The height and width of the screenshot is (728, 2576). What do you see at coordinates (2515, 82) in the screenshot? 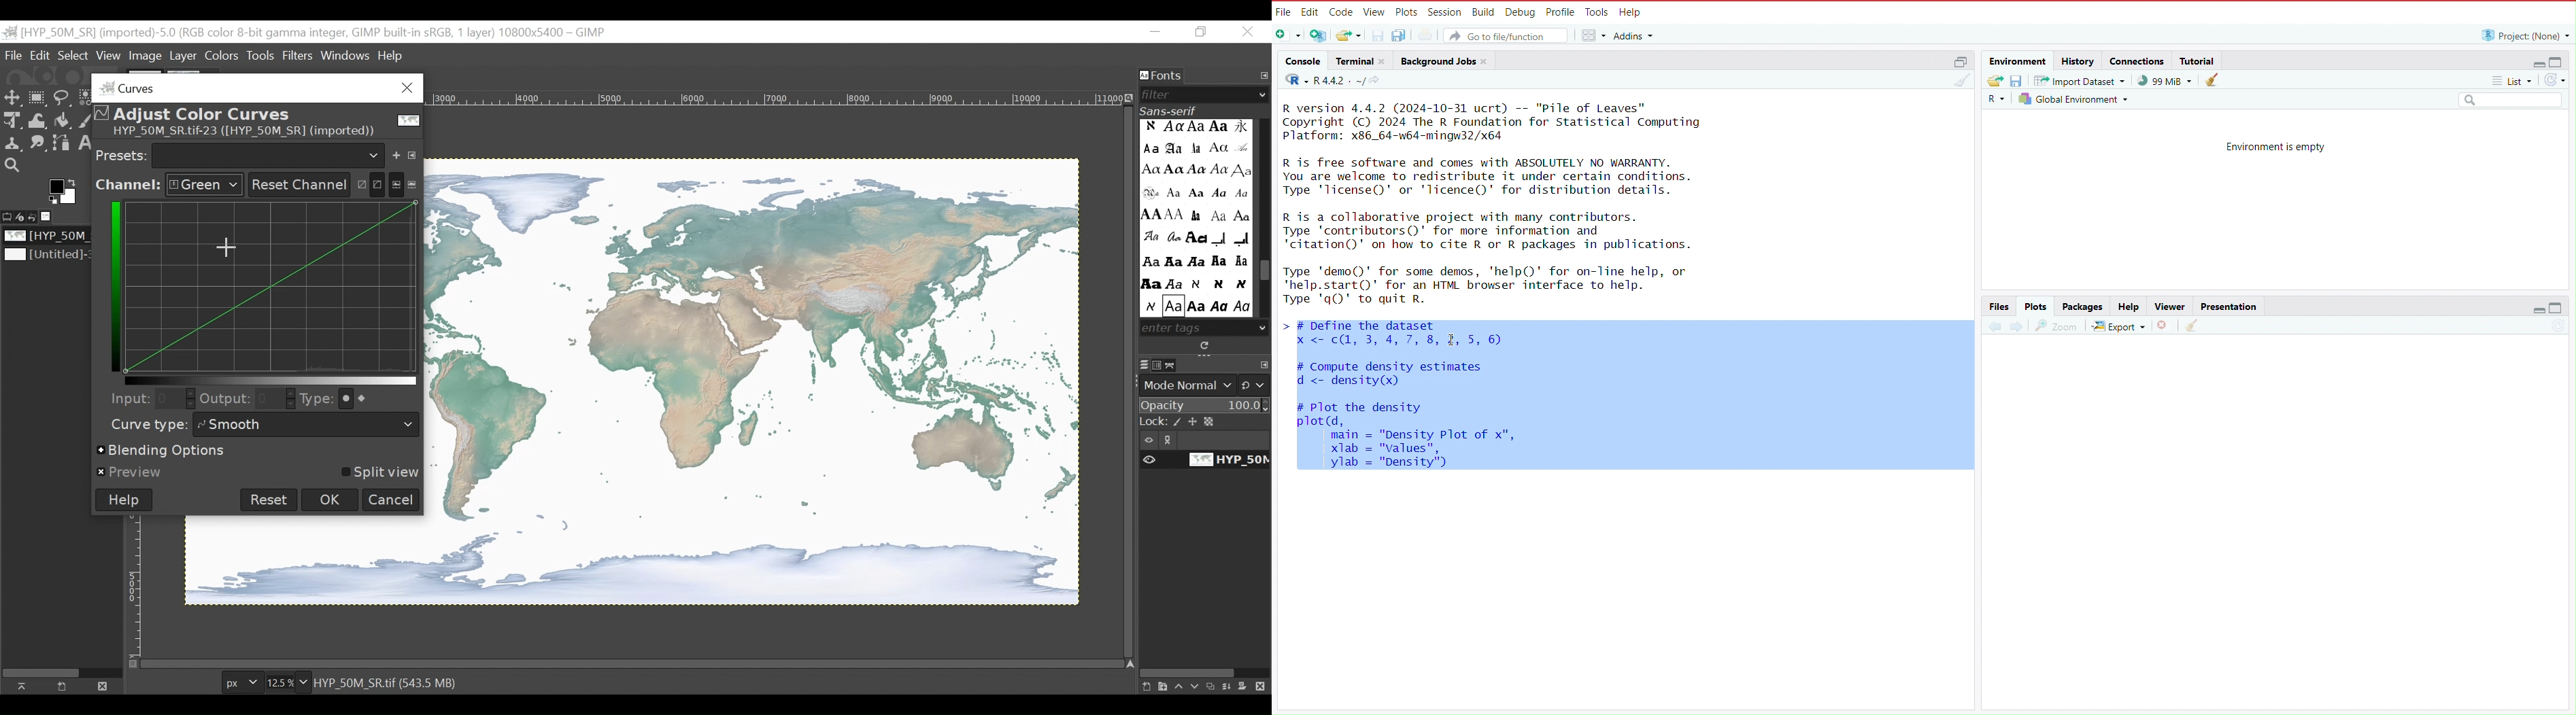
I see `list` at bounding box center [2515, 82].